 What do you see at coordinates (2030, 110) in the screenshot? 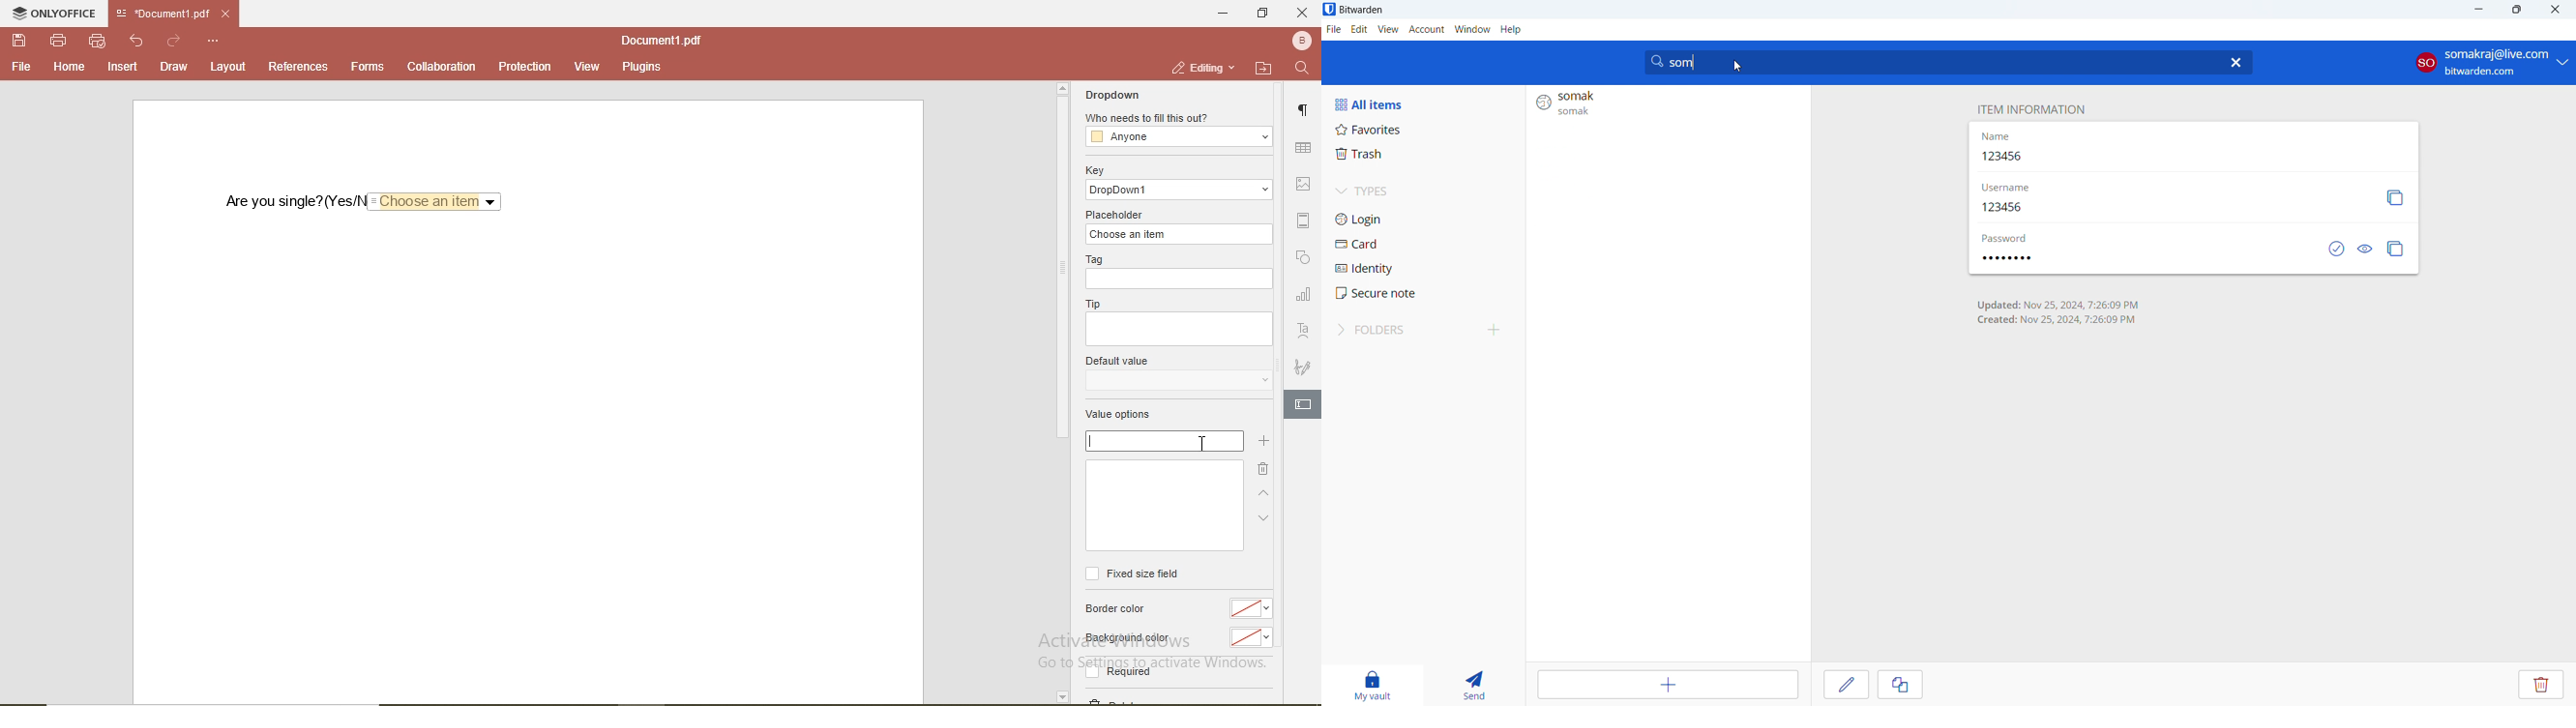
I see `item information` at bounding box center [2030, 110].